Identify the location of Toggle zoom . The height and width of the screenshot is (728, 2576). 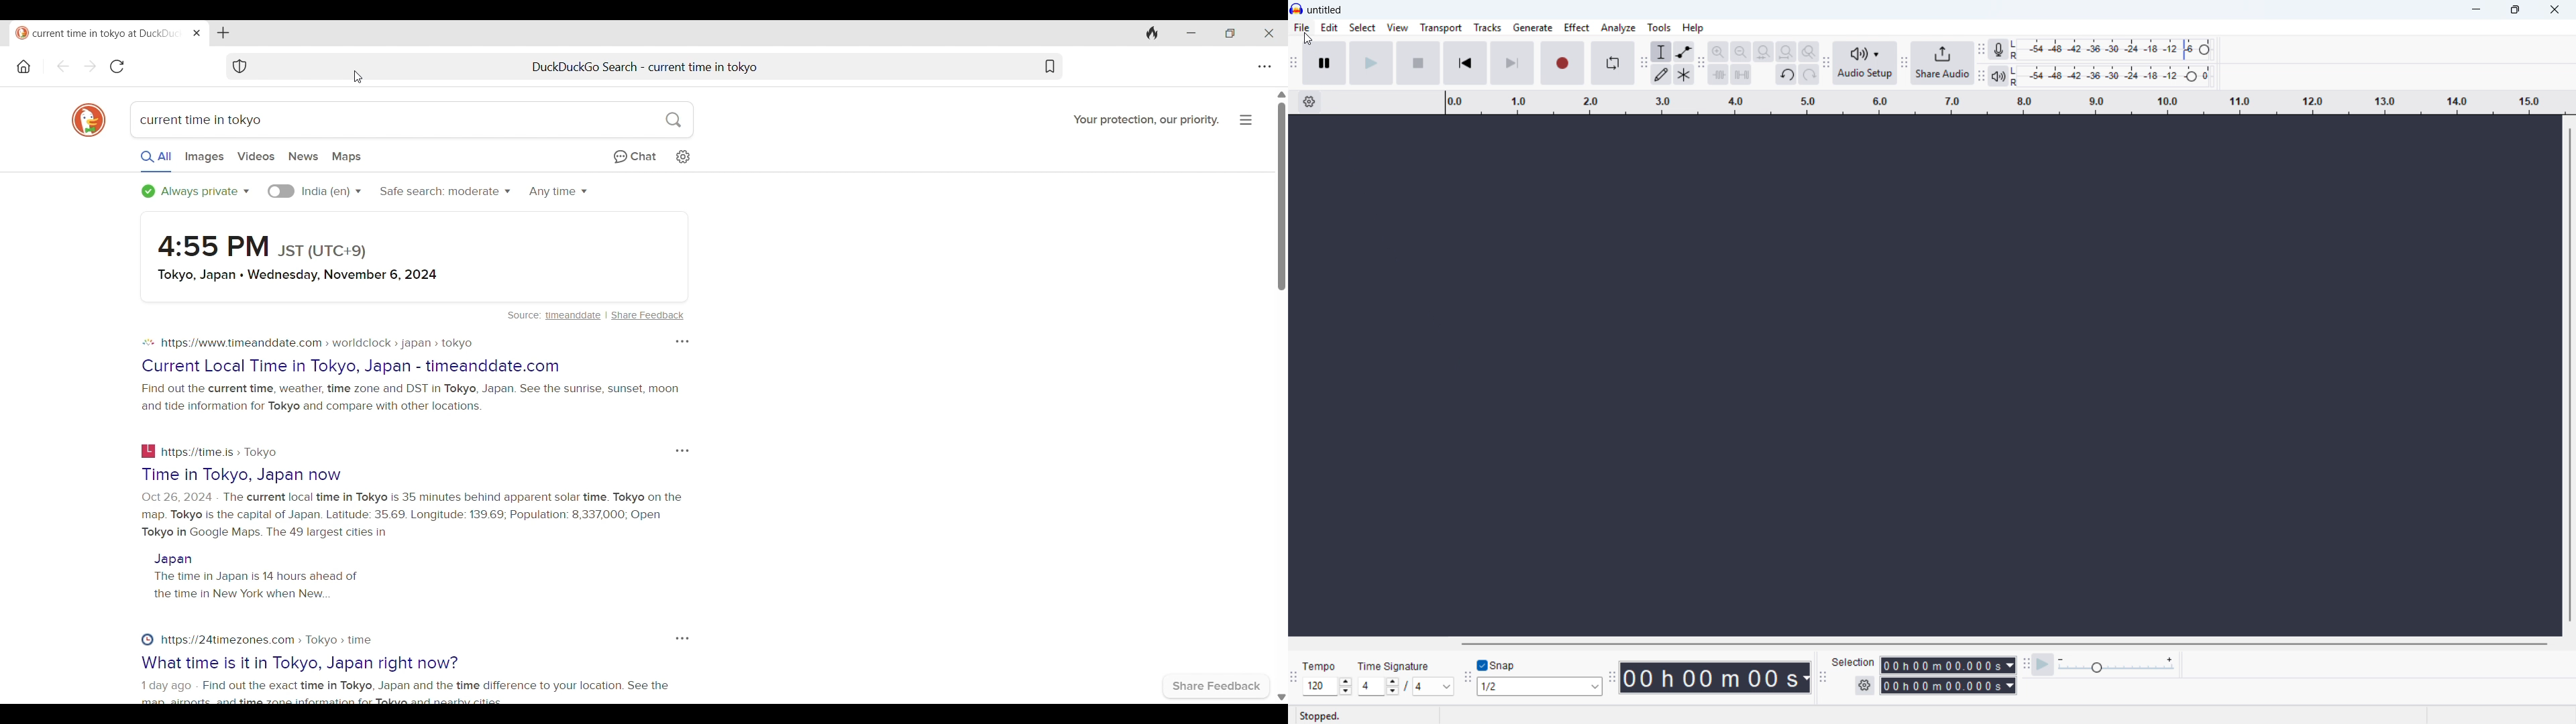
(1808, 52).